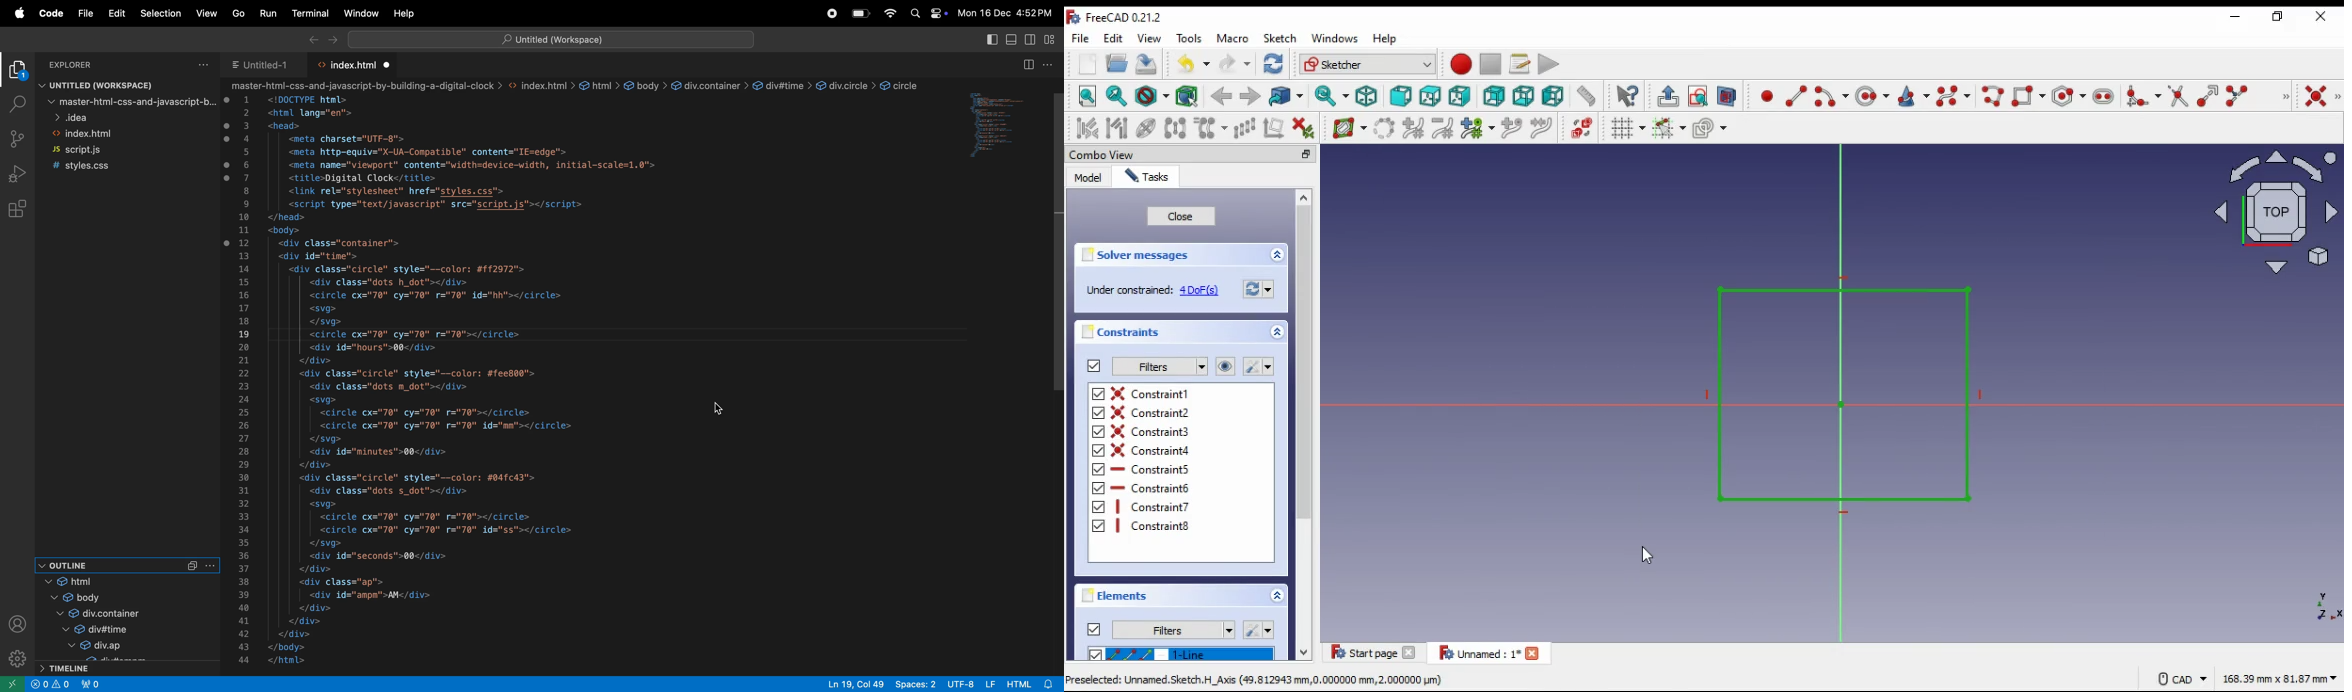 This screenshot has width=2352, height=700. Describe the element at coordinates (1088, 177) in the screenshot. I see `model` at that location.